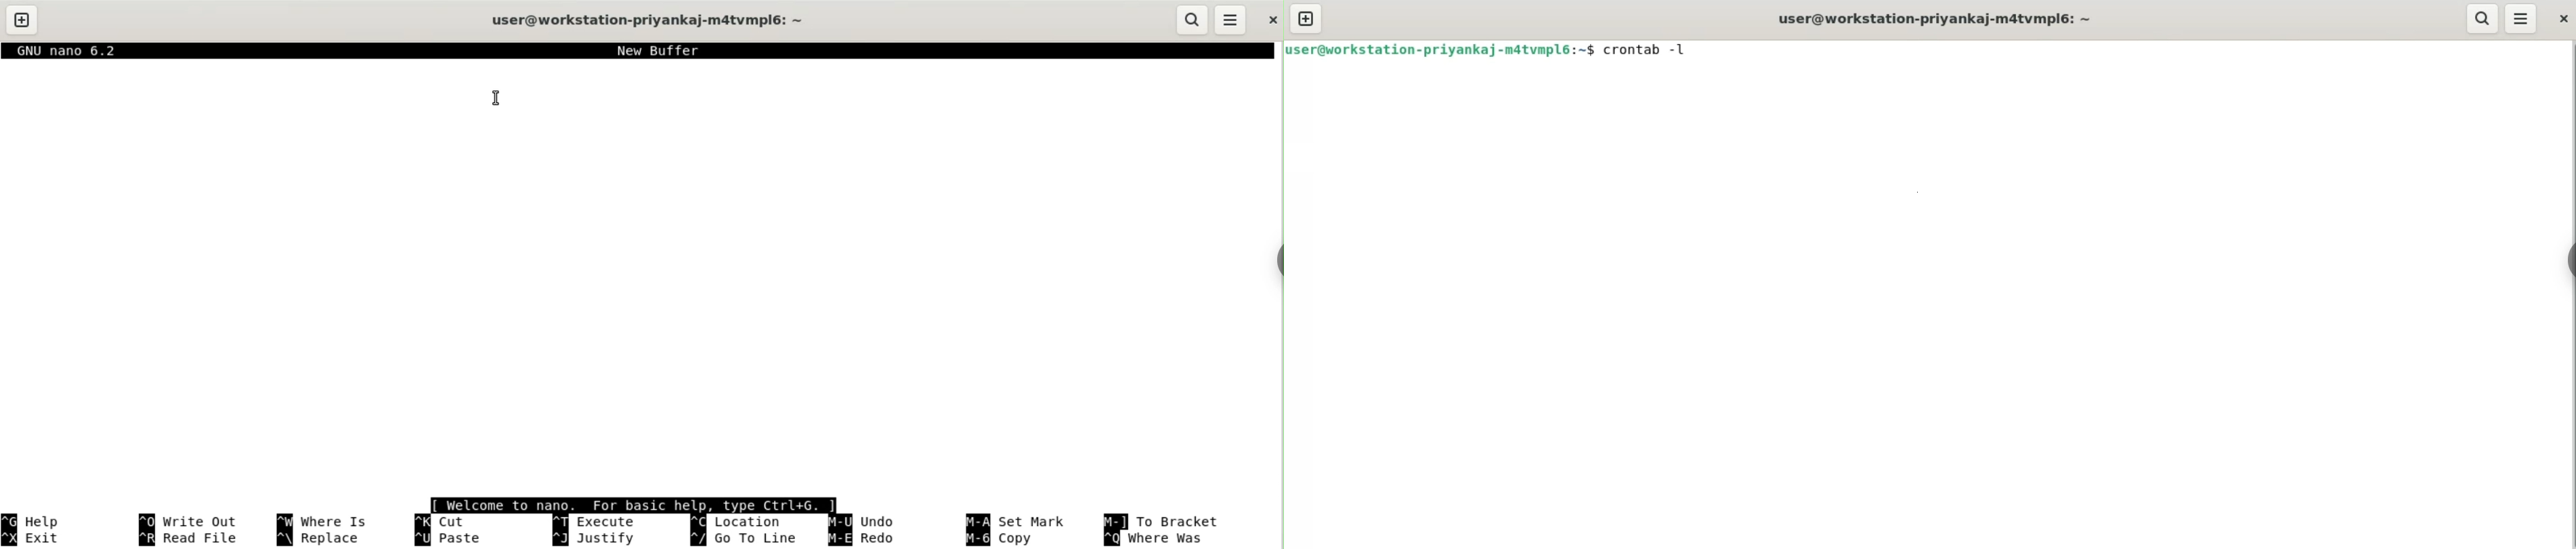 The height and width of the screenshot is (560, 2576). I want to click on justify, so click(596, 540).